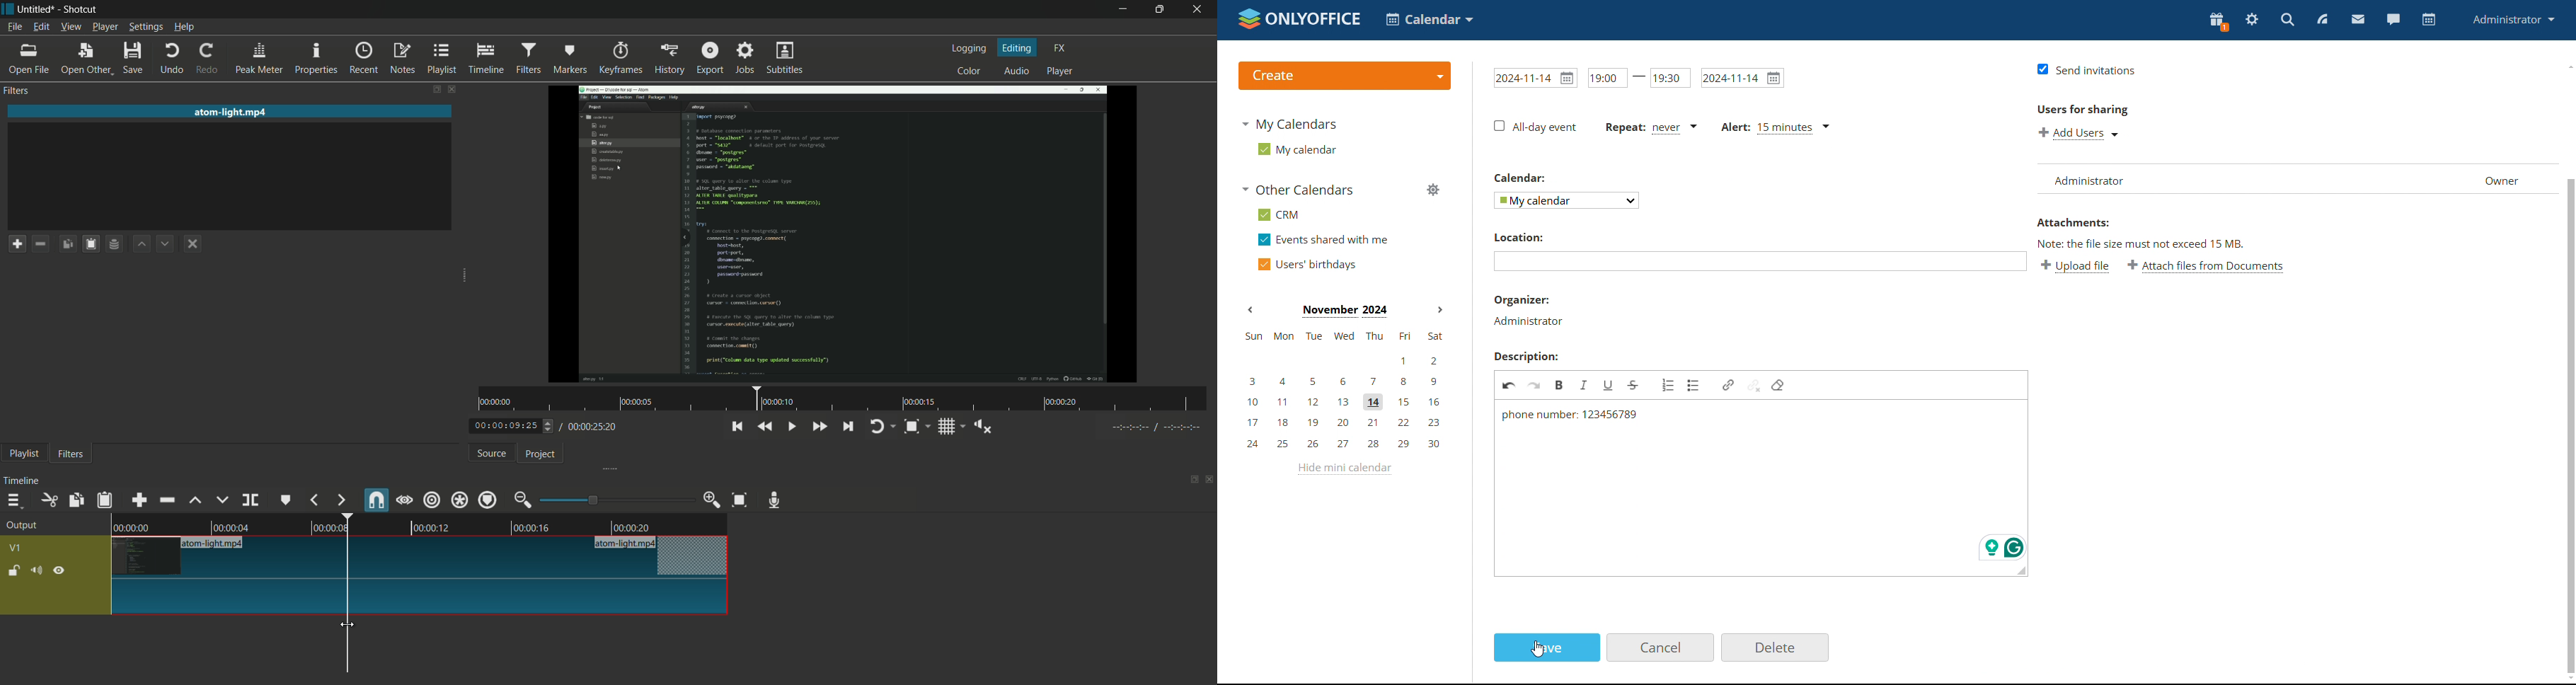 The image size is (2576, 700). Describe the element at coordinates (492, 453) in the screenshot. I see `source` at that location.